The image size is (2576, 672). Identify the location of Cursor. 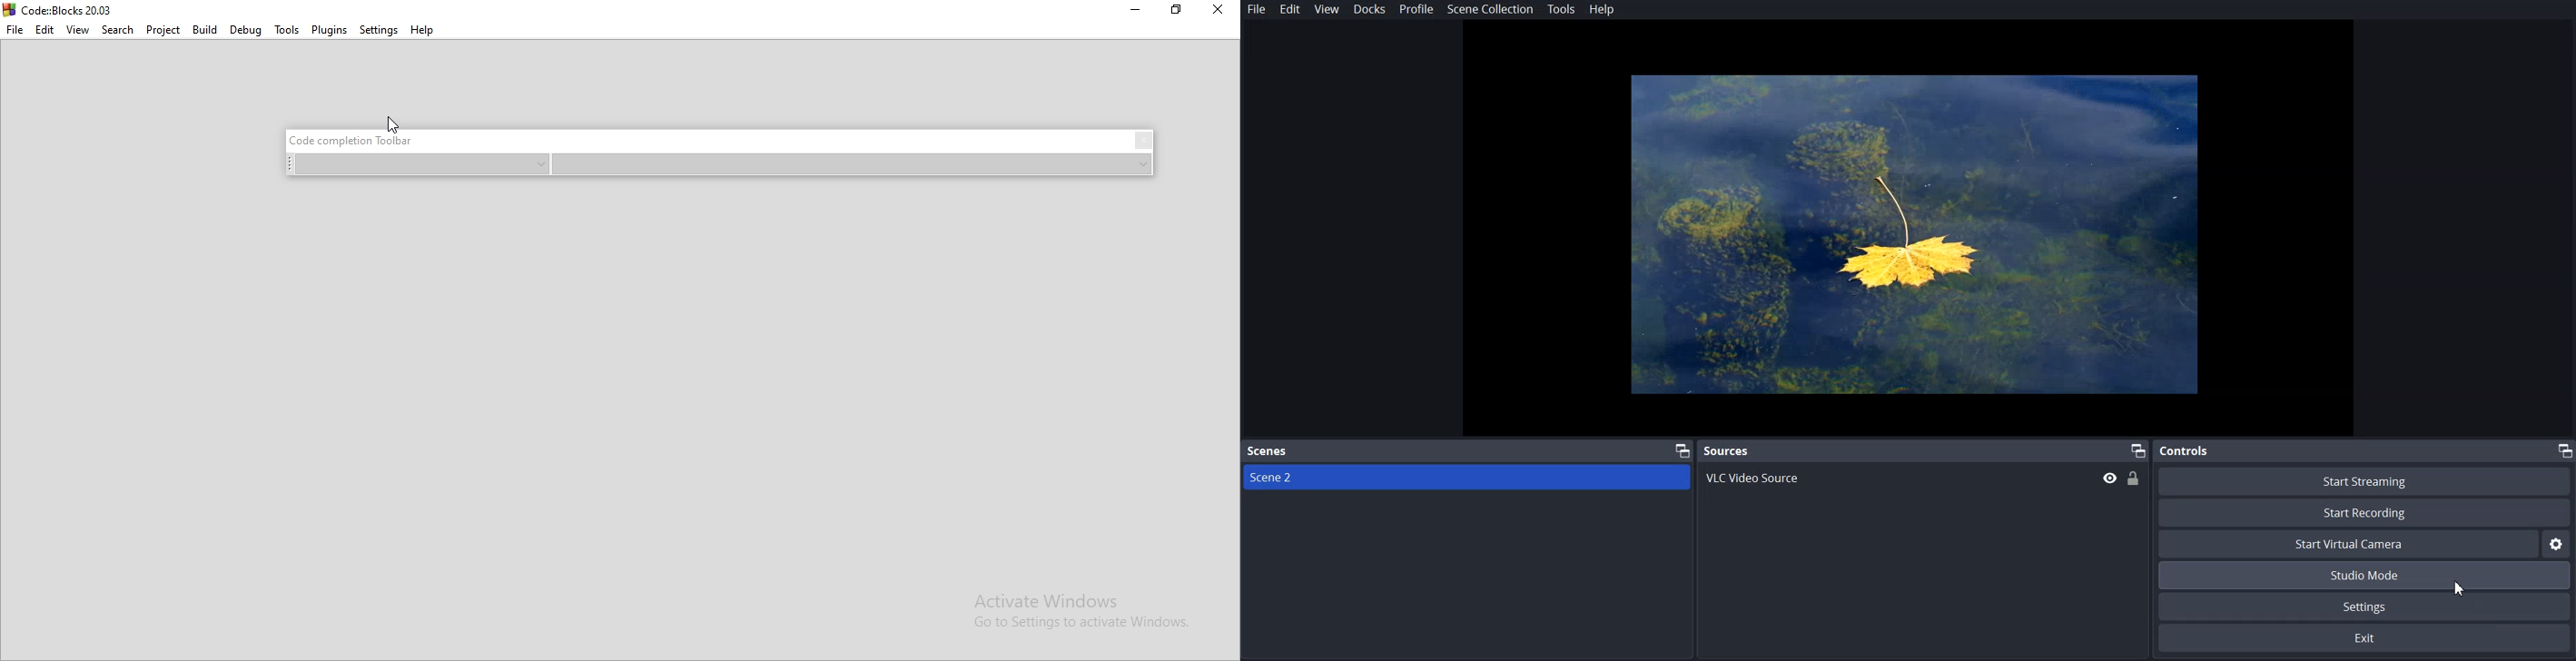
(2465, 591).